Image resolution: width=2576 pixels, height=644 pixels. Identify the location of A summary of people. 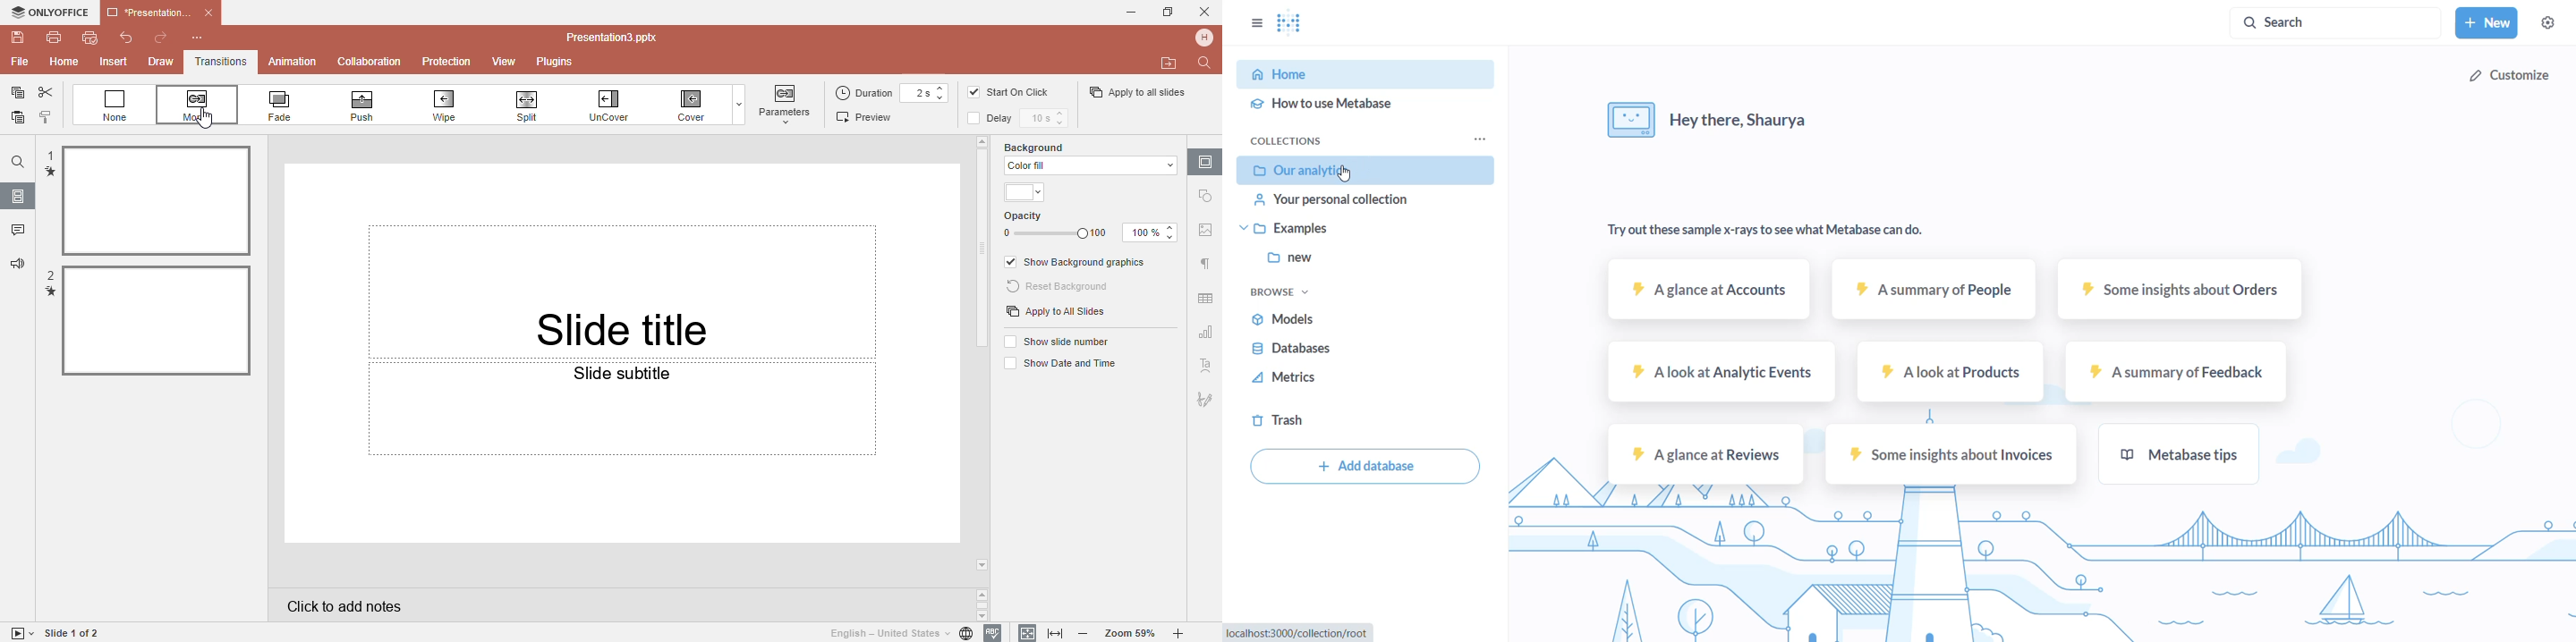
(1930, 293).